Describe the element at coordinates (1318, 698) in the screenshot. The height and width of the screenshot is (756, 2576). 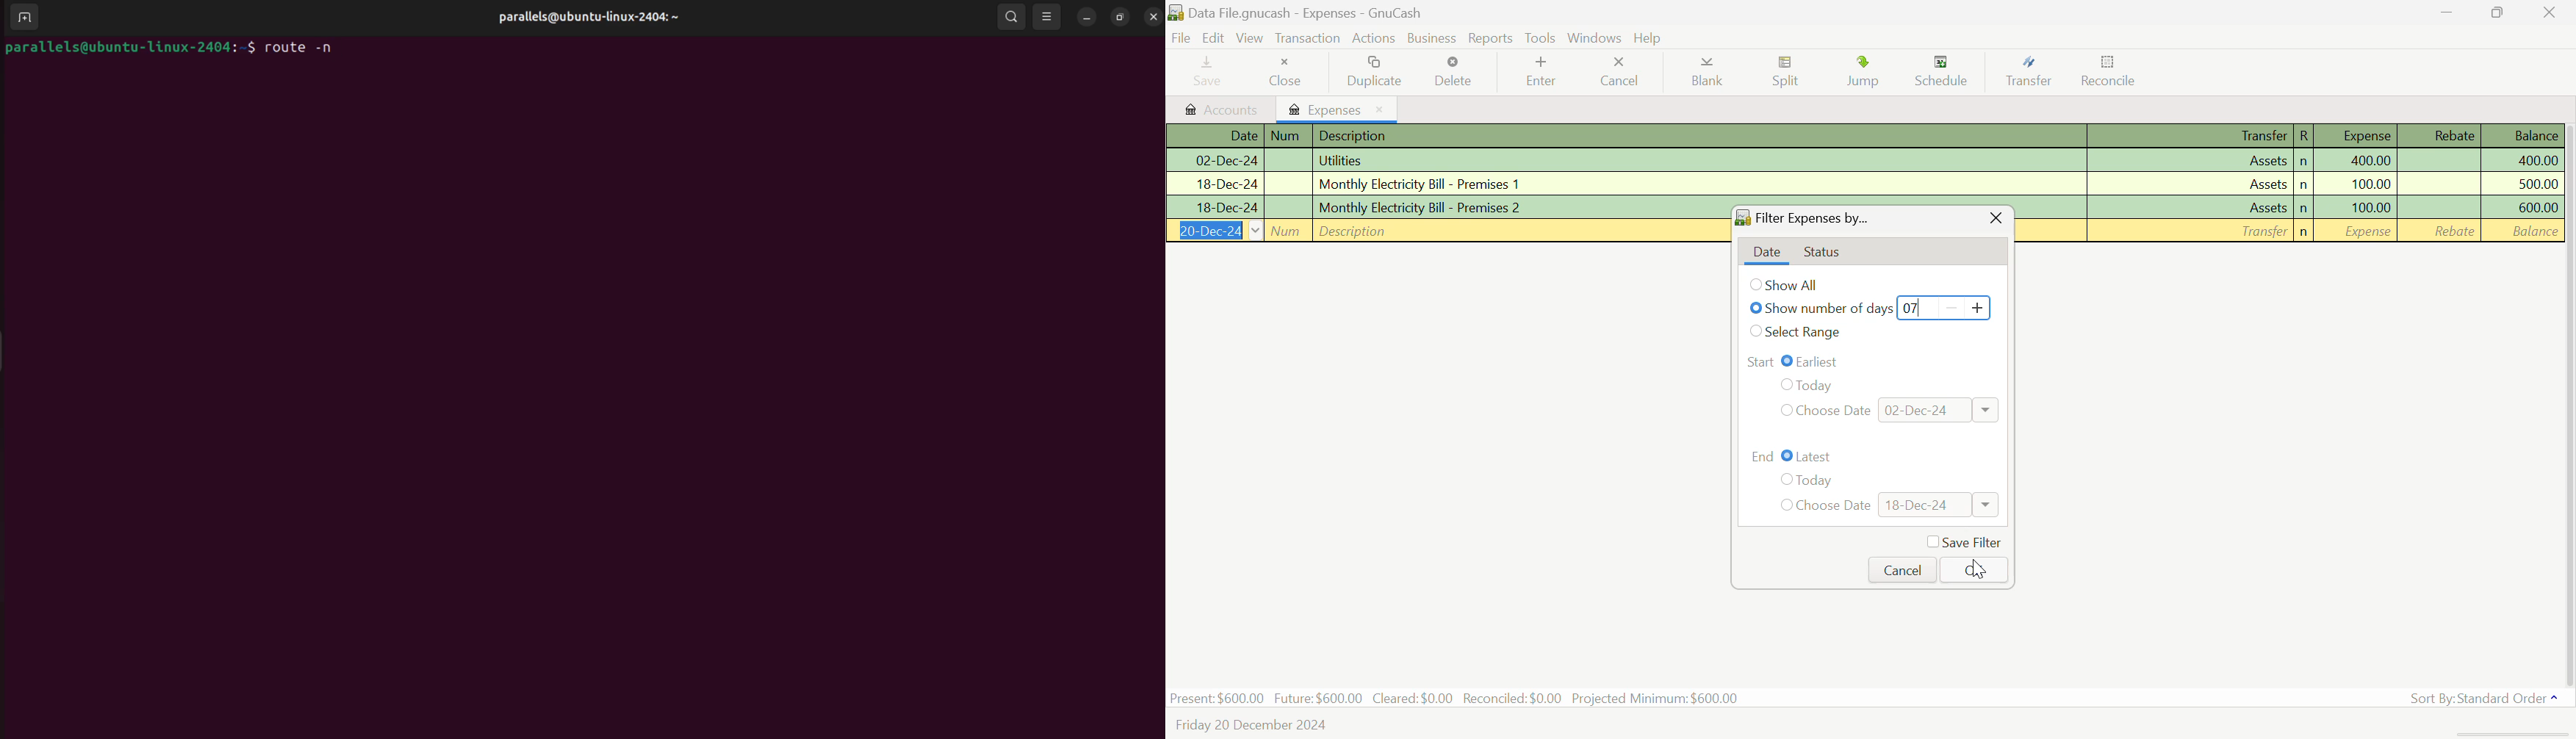
I see `Future` at that location.